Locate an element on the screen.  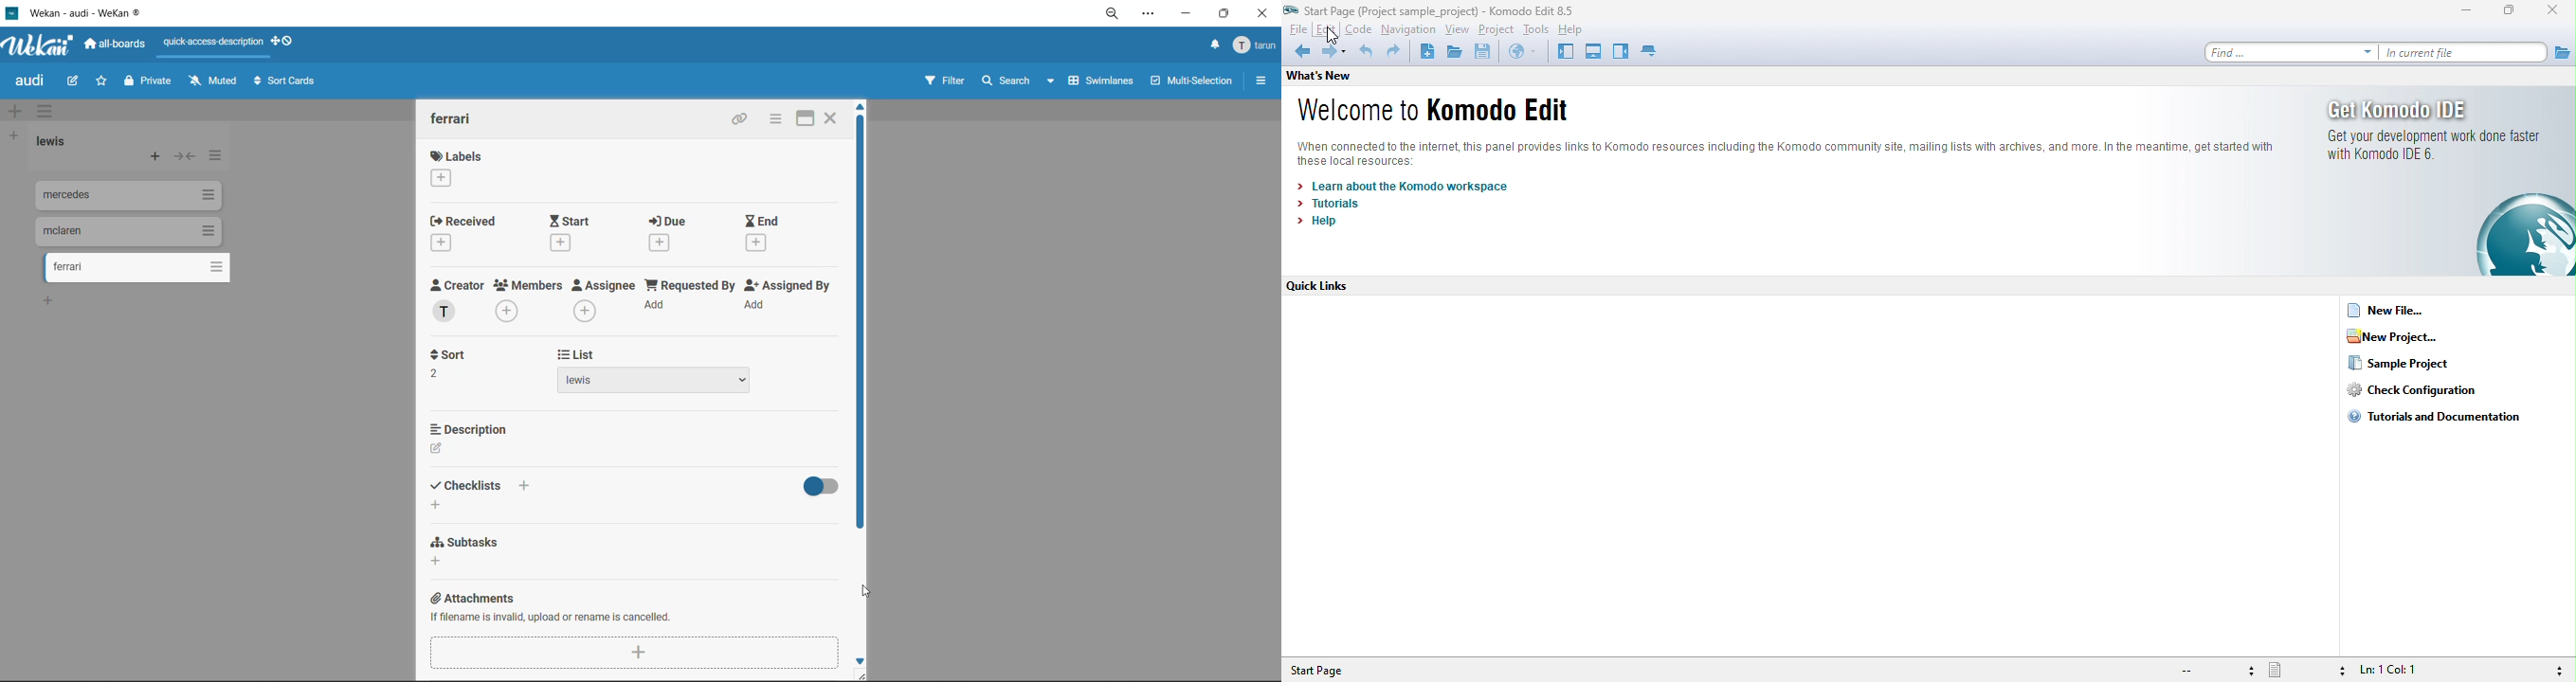
in current file is located at coordinates (2465, 53).